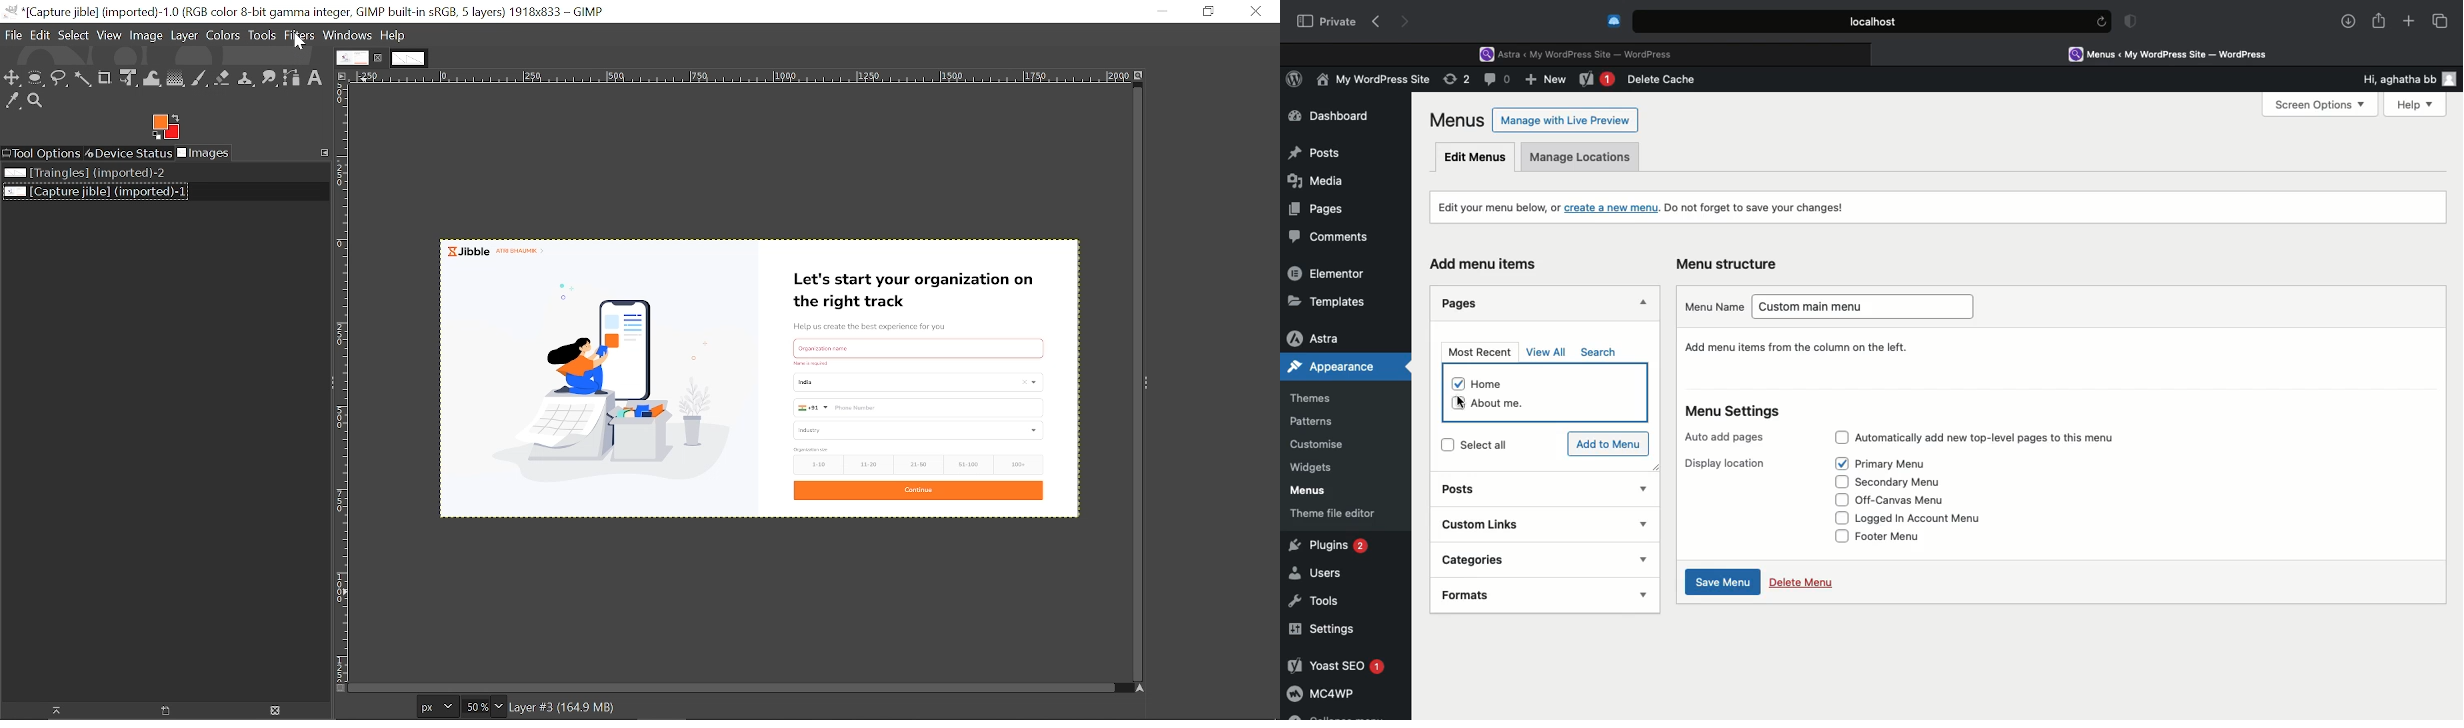 This screenshot has height=728, width=2464. What do you see at coordinates (1490, 265) in the screenshot?
I see `Add menu items` at bounding box center [1490, 265].